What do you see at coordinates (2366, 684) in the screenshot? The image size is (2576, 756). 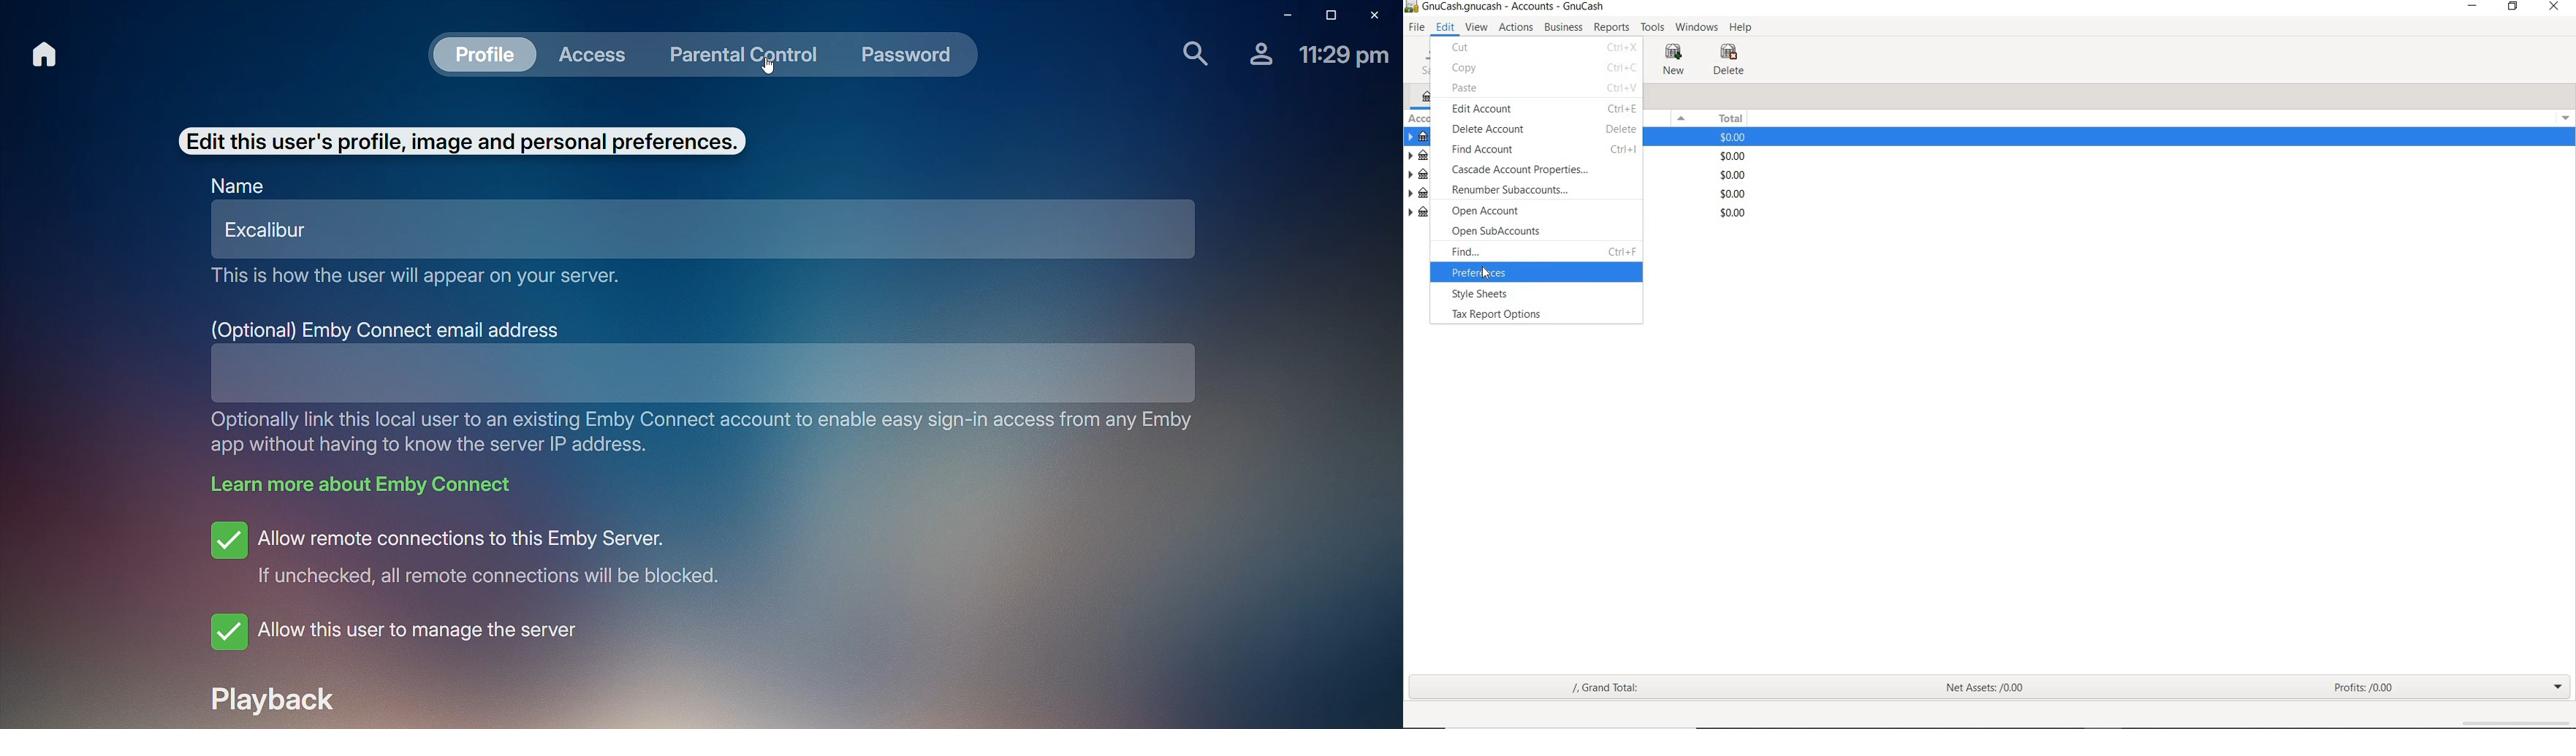 I see `profits` at bounding box center [2366, 684].